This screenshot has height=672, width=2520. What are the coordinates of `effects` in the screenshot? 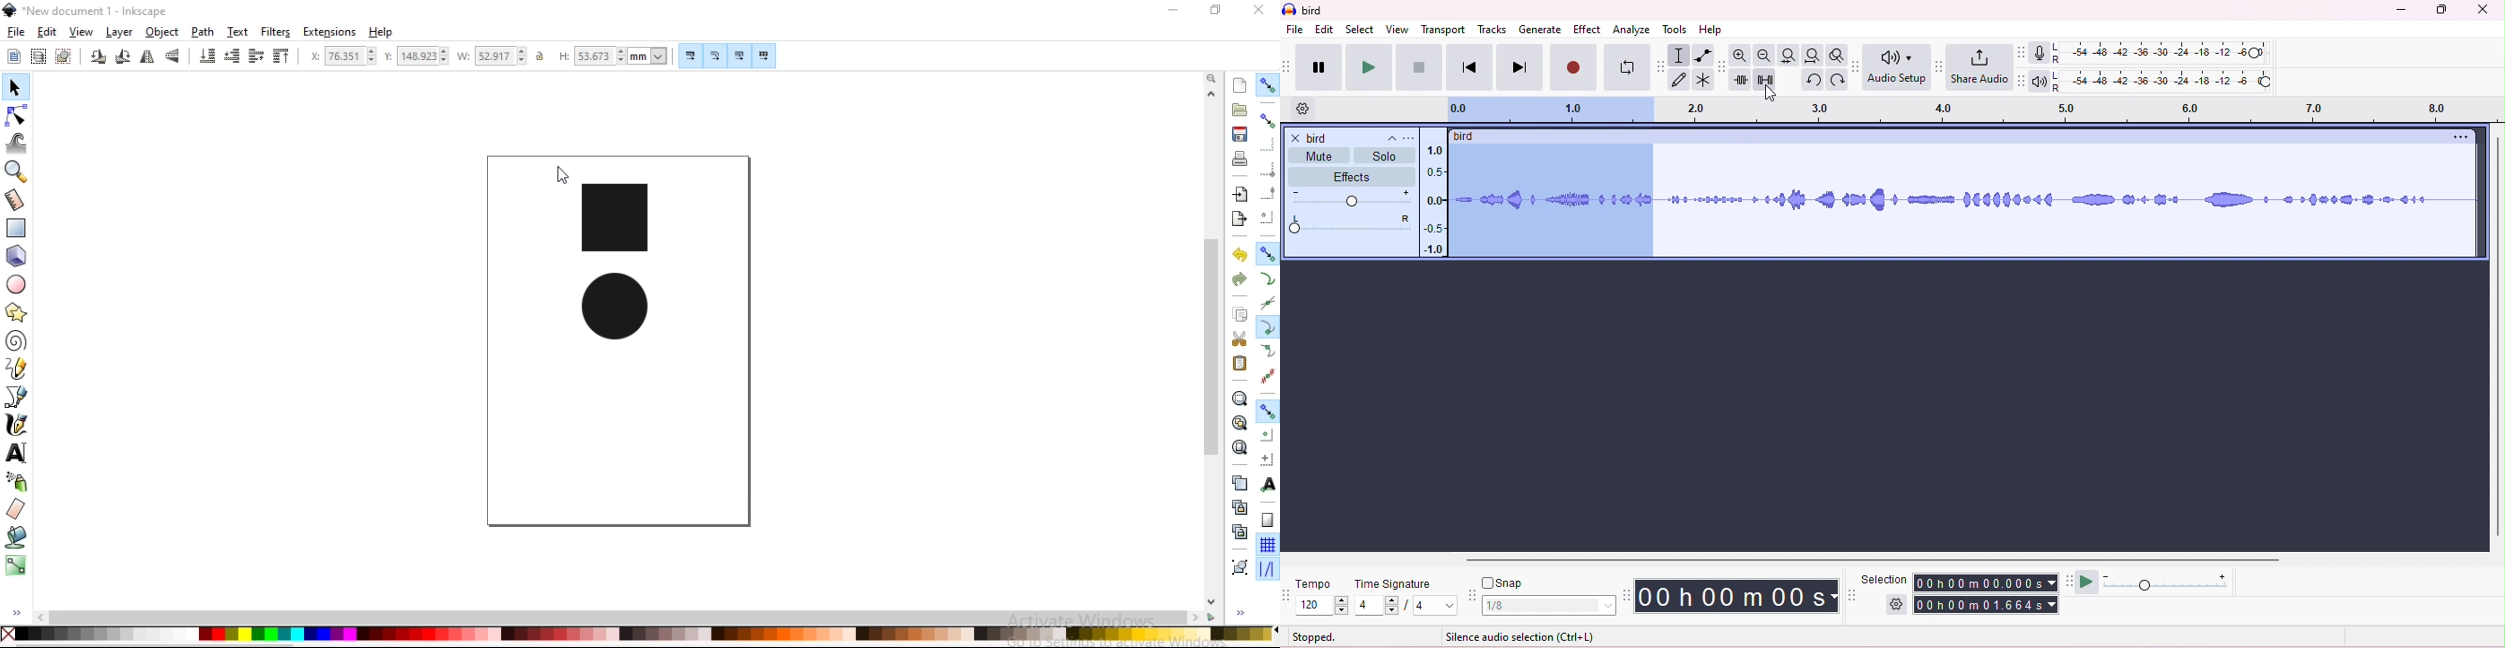 It's located at (1350, 177).